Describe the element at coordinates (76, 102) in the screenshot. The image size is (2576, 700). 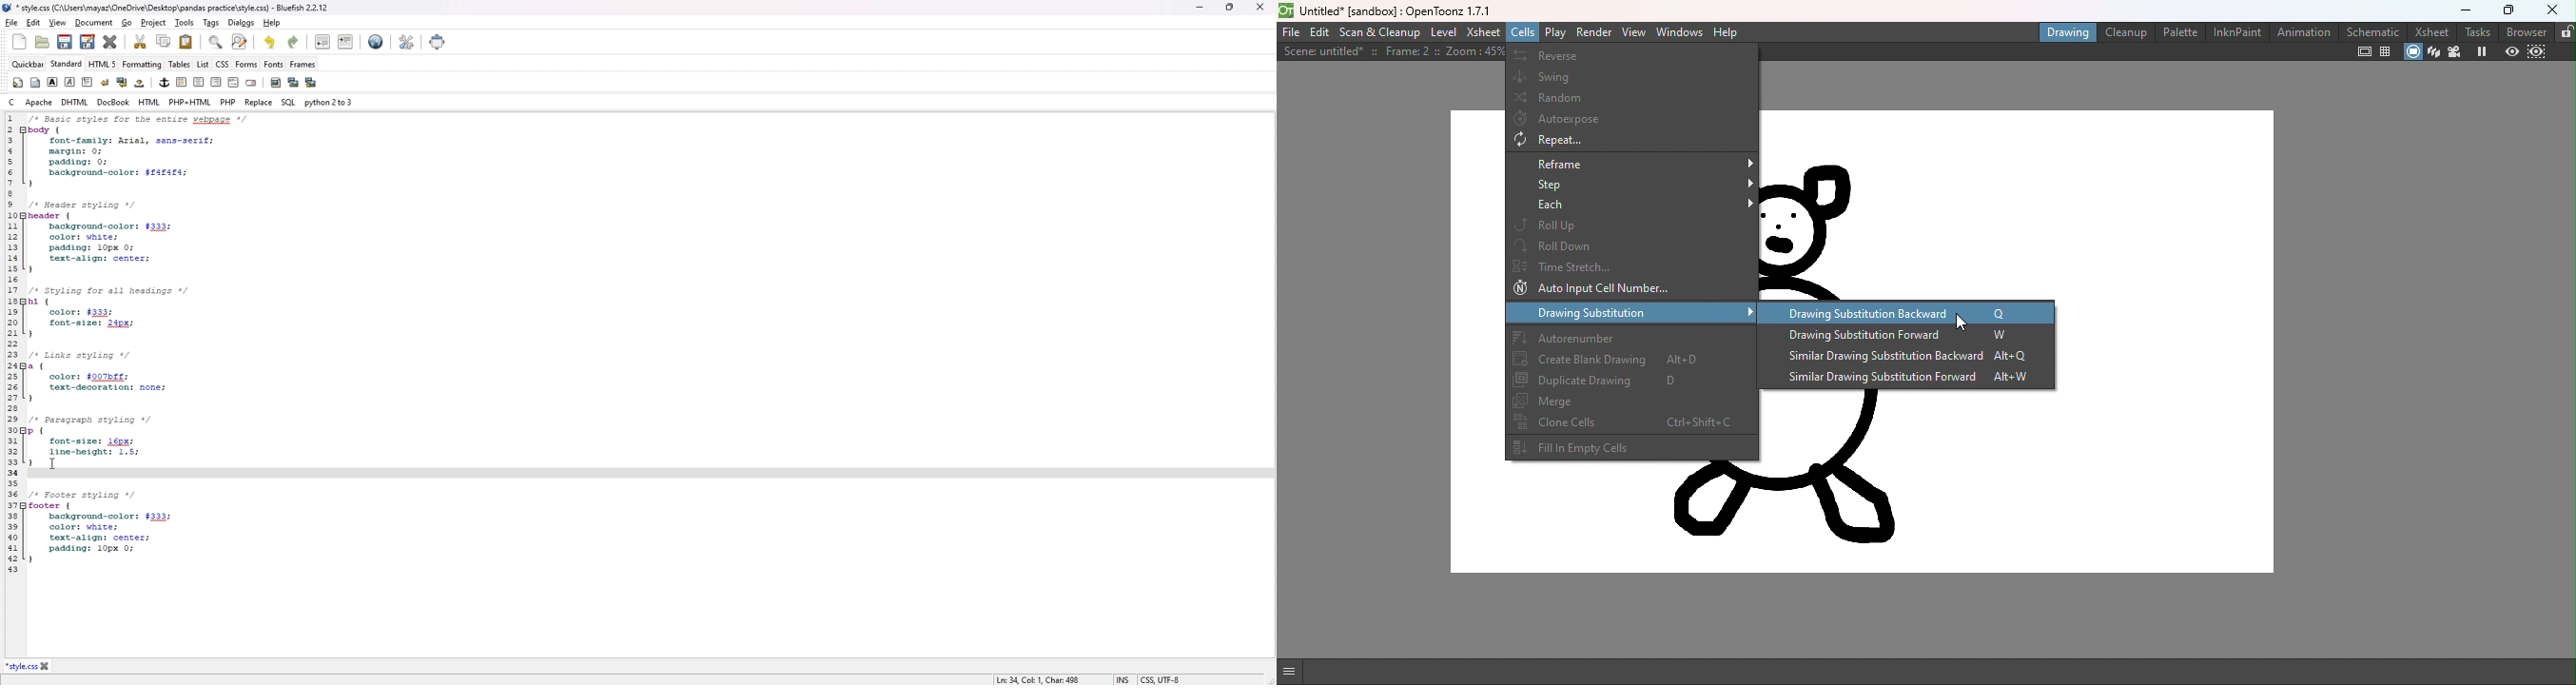
I see `dhtml` at that location.